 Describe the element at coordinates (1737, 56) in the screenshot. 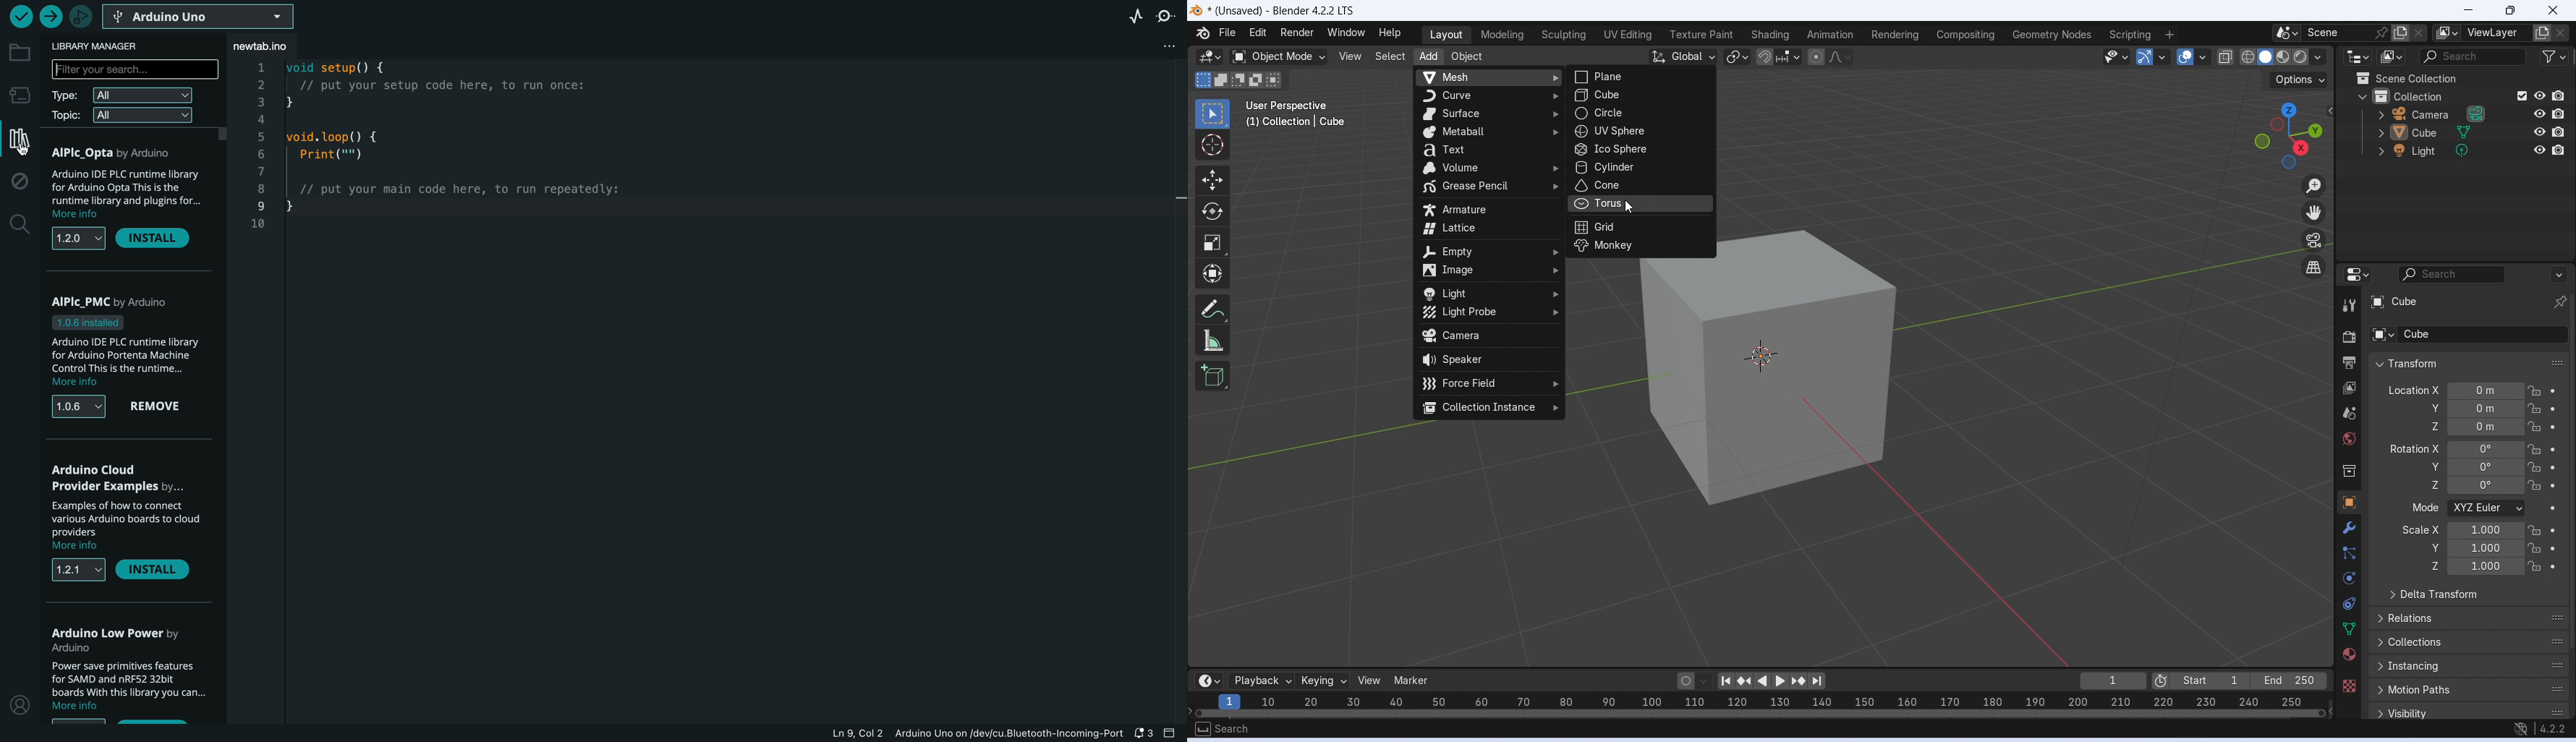

I see `Transform pivot point` at that location.